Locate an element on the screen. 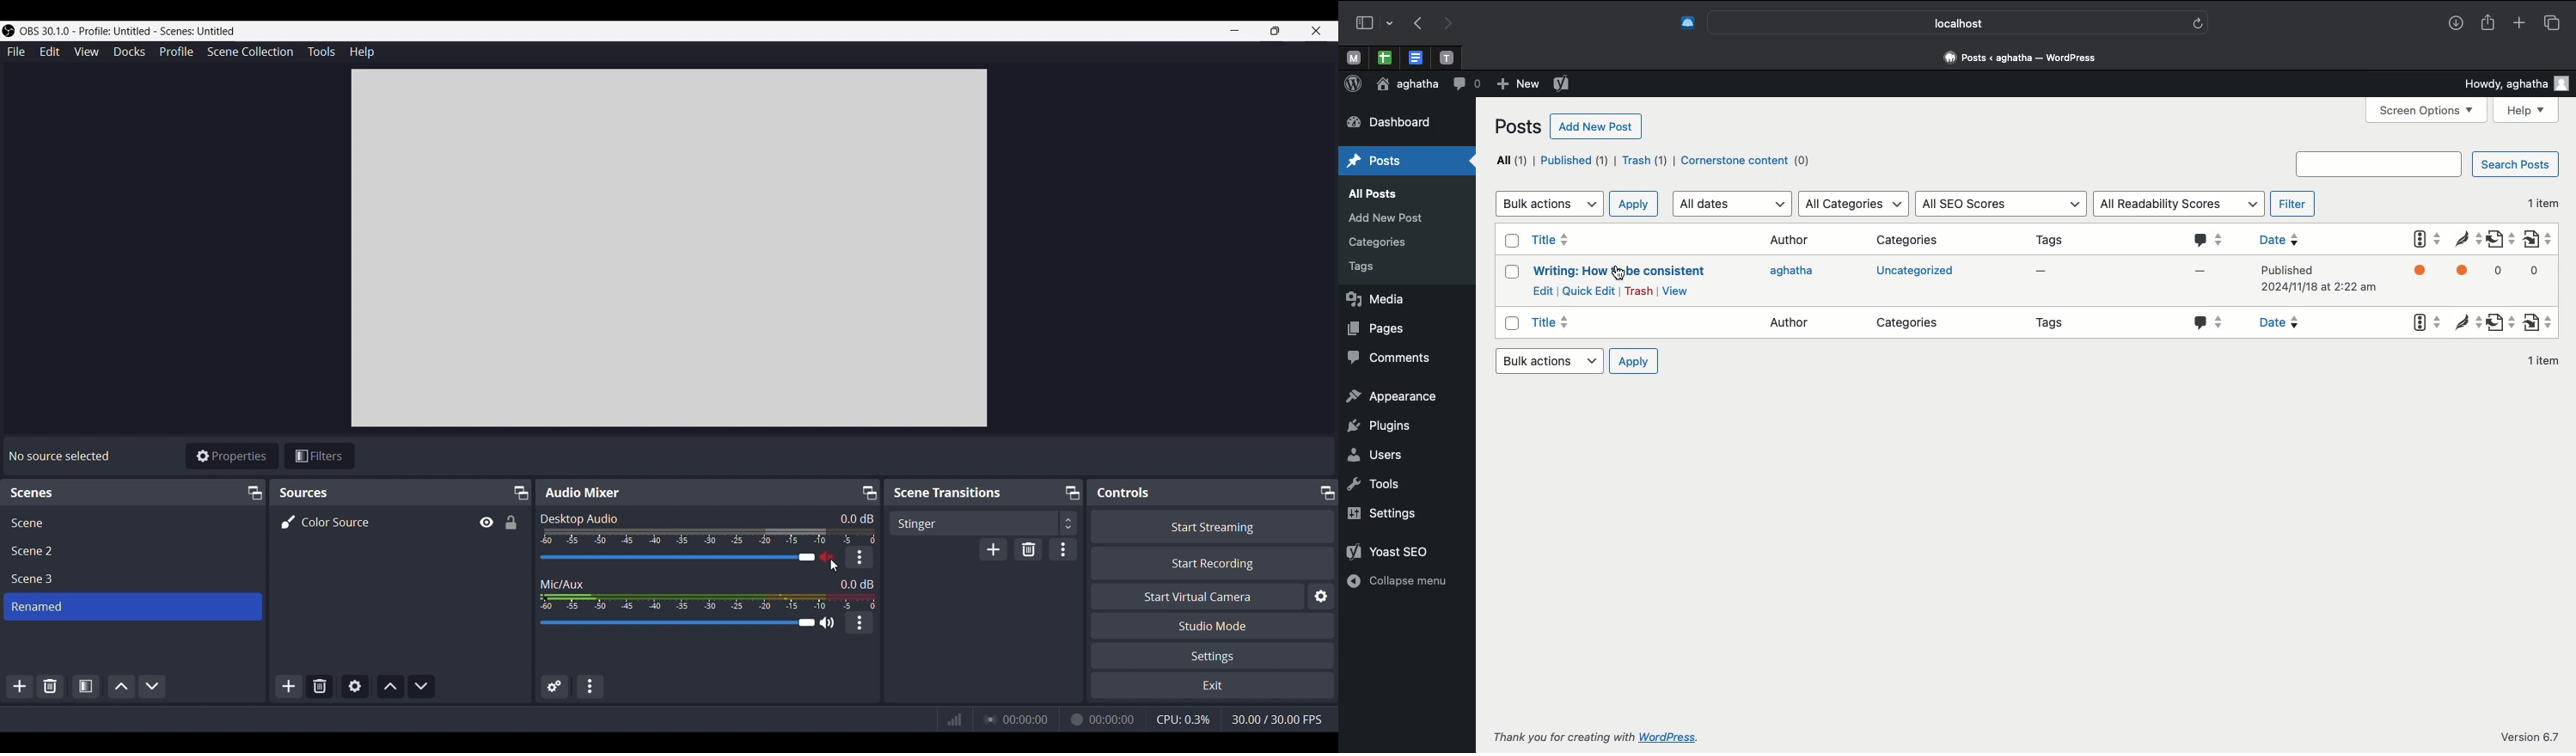 This screenshot has height=756, width=2576. Comment is located at coordinates (2205, 323).